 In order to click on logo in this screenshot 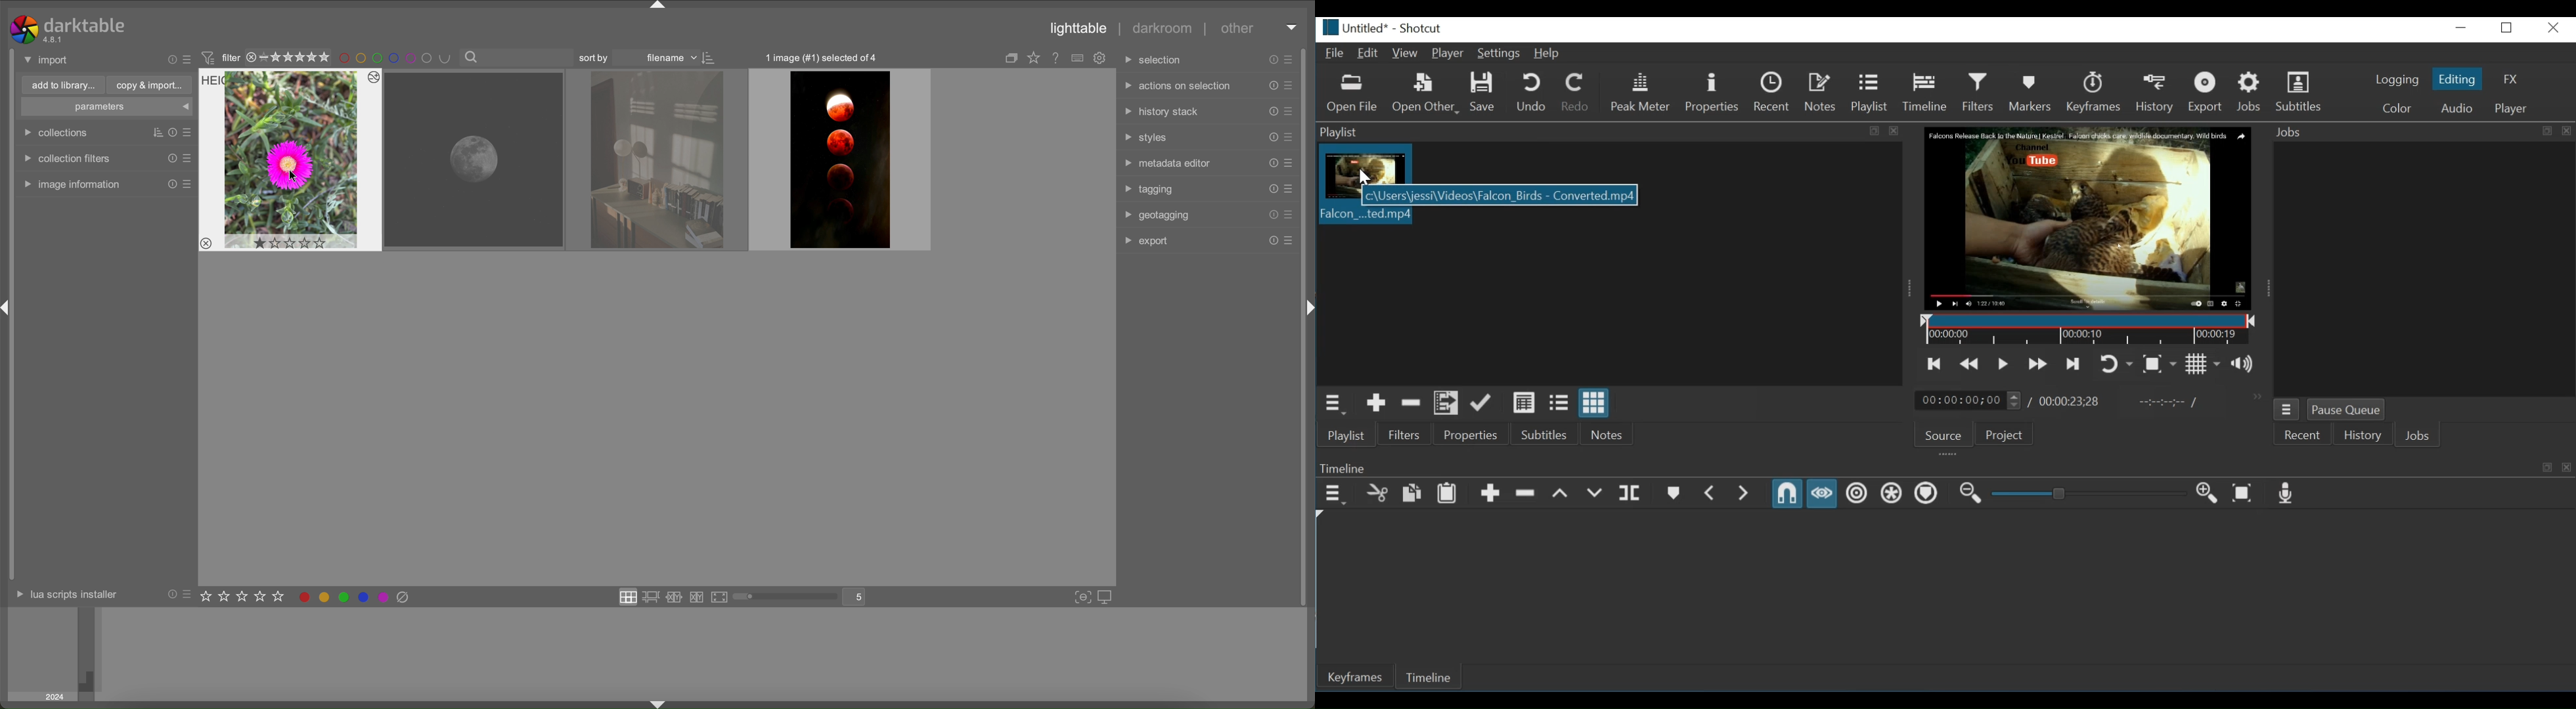, I will do `click(24, 29)`.